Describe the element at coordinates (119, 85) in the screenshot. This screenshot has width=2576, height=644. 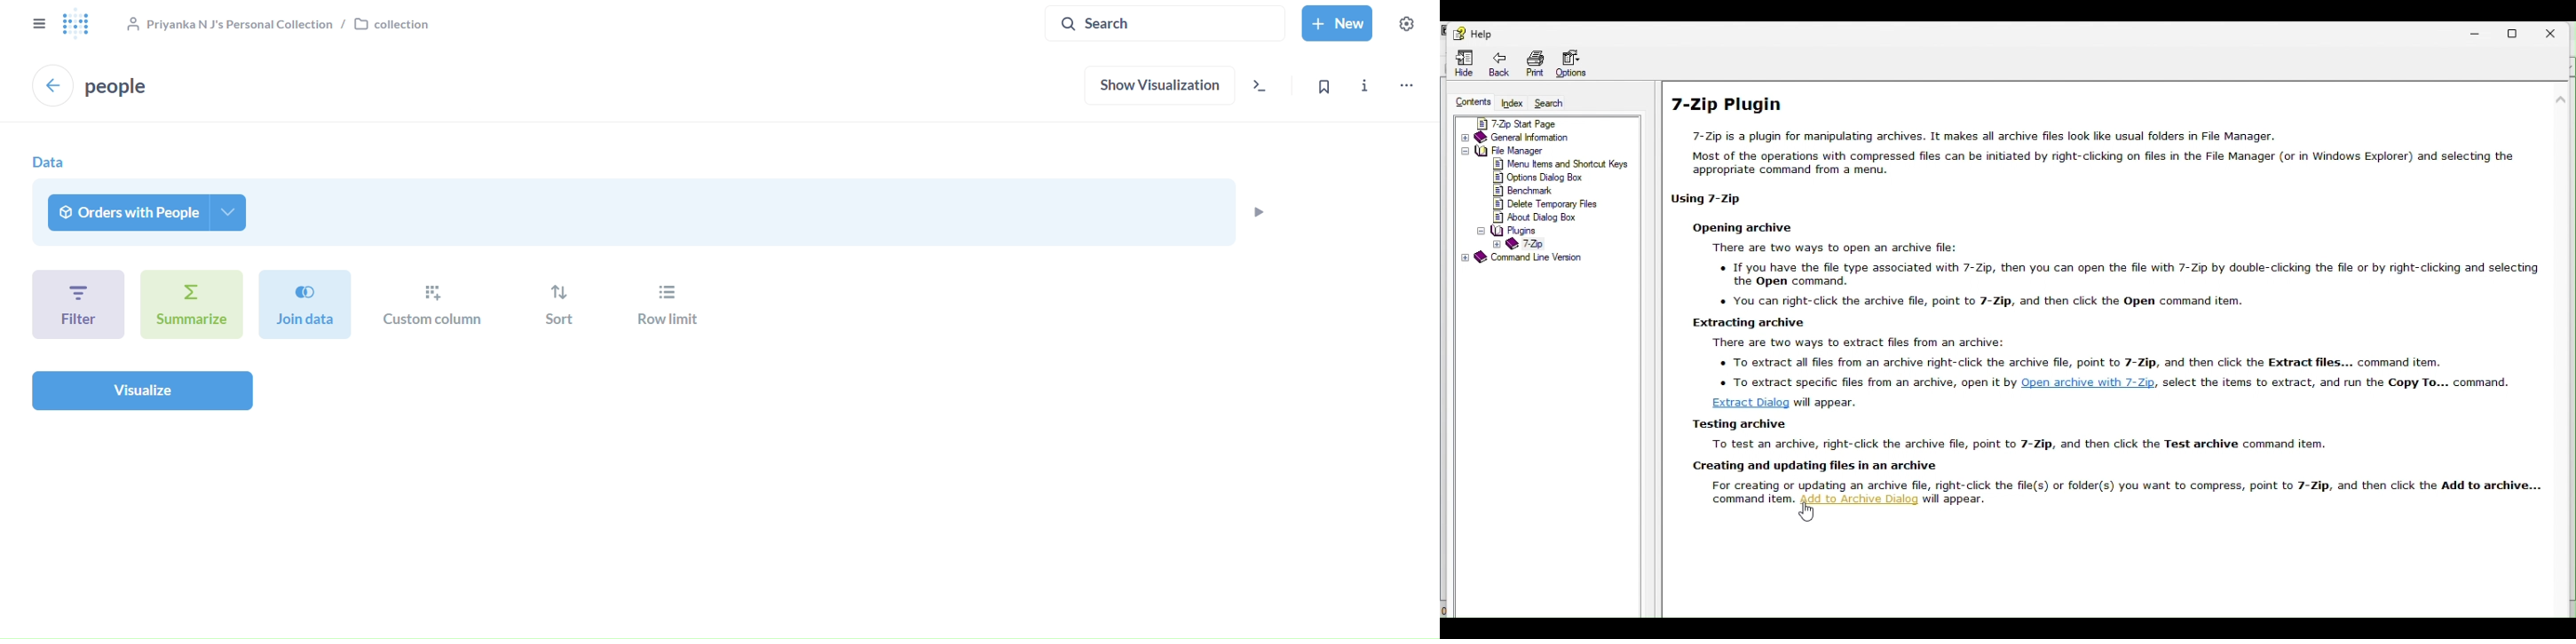
I see ` people` at that location.